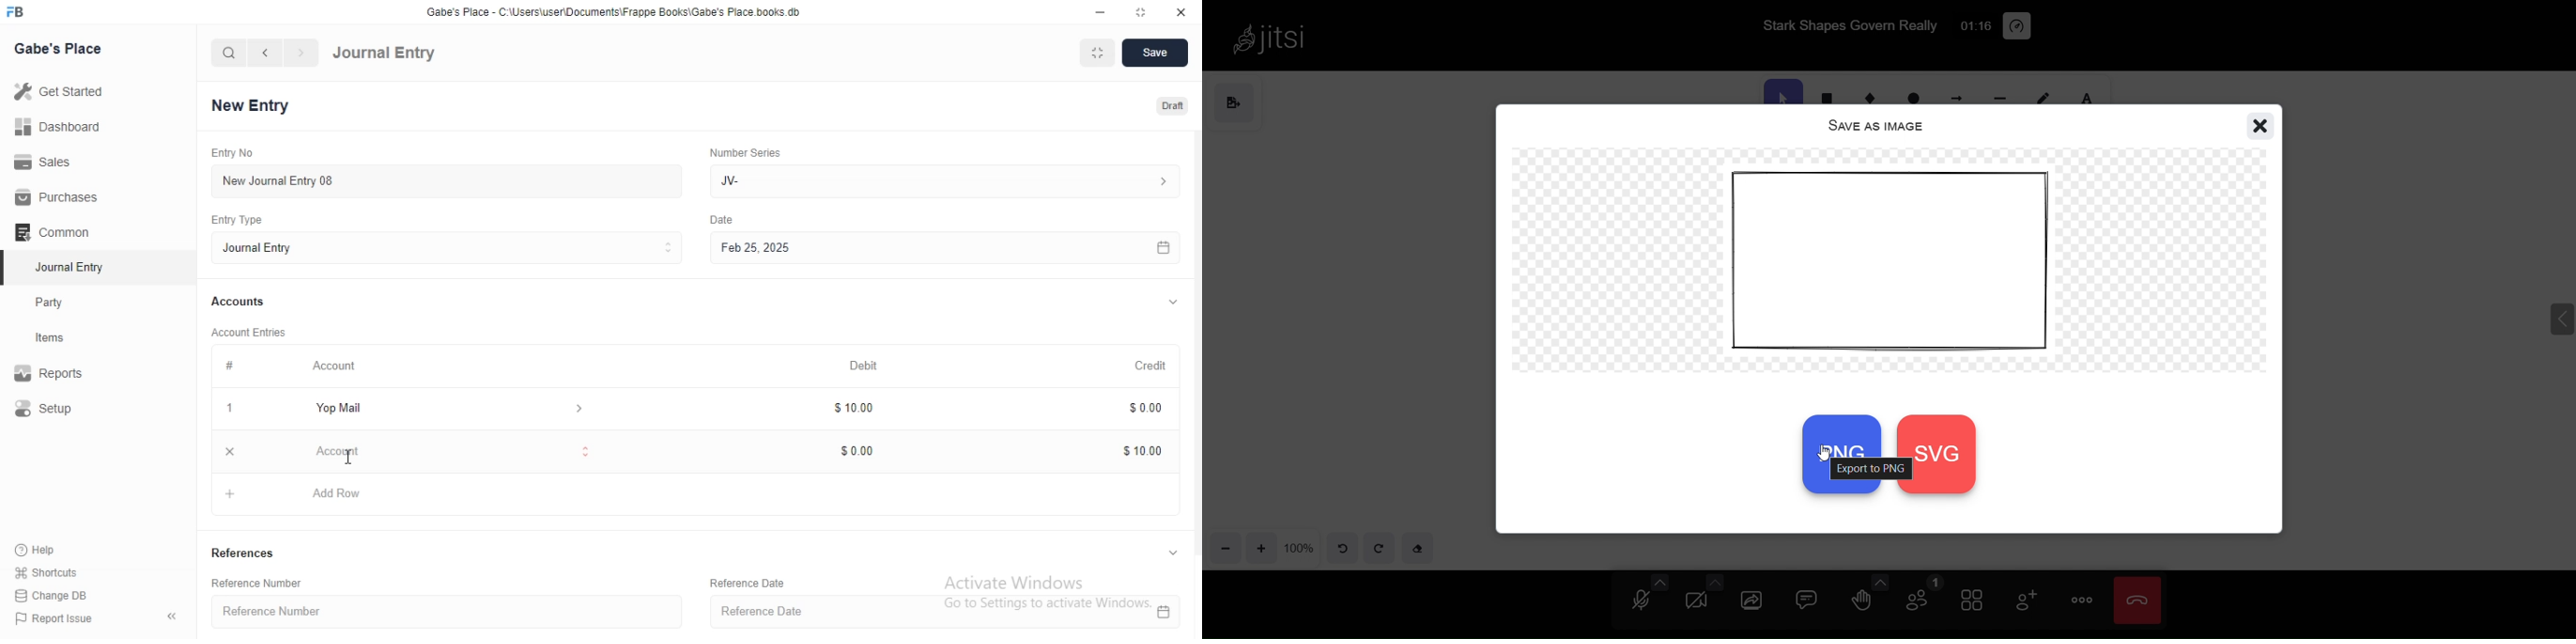 The height and width of the screenshot is (644, 2576). What do you see at coordinates (229, 54) in the screenshot?
I see `search` at bounding box center [229, 54].